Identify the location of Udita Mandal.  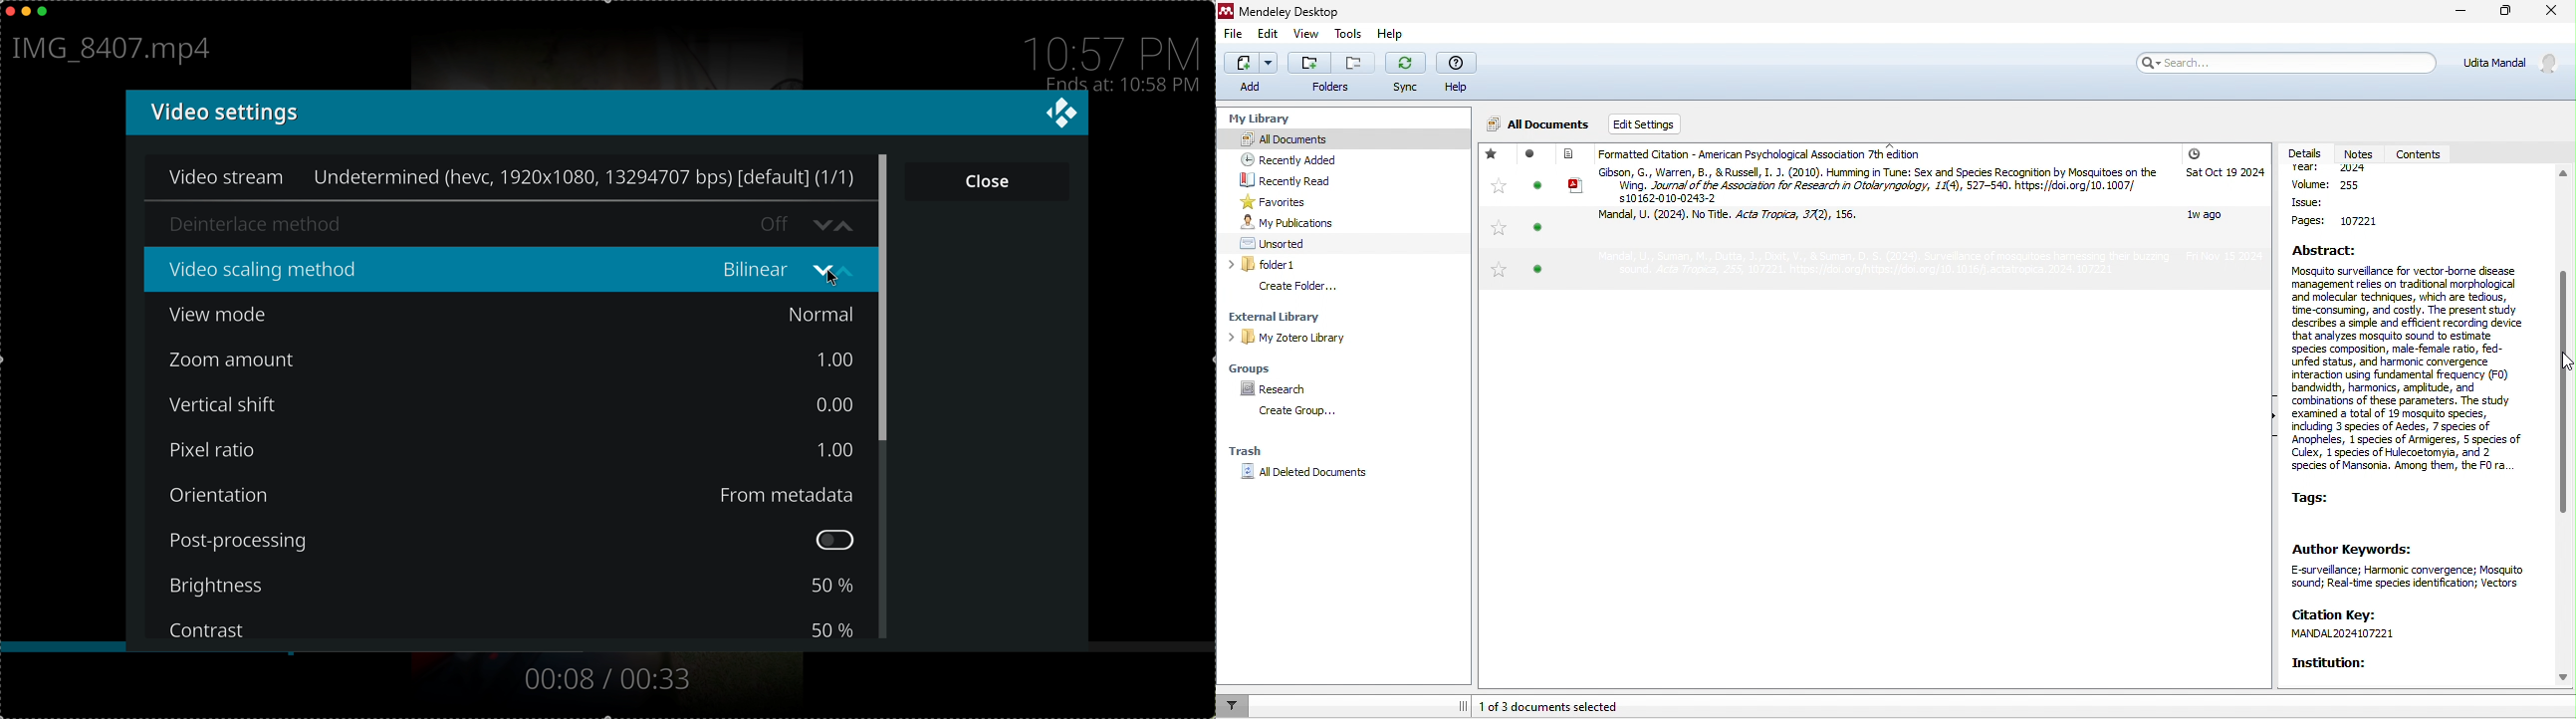
(2515, 63).